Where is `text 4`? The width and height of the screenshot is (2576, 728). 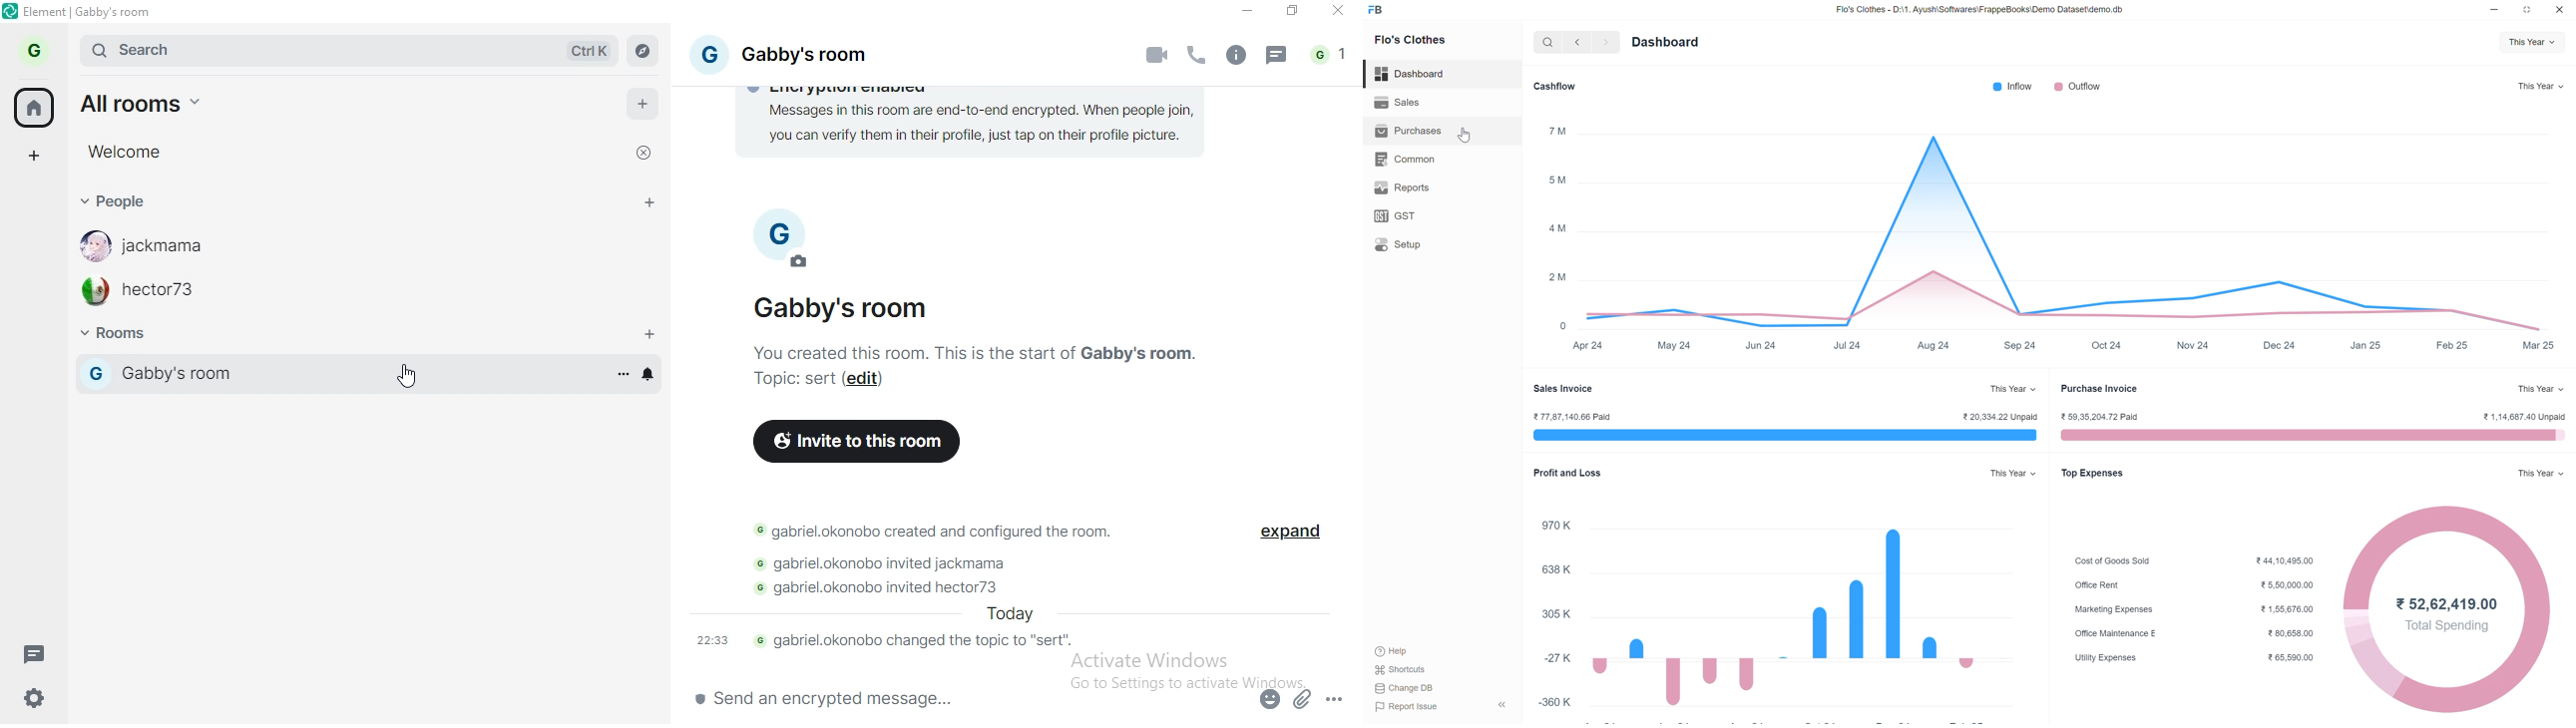 text 4 is located at coordinates (895, 563).